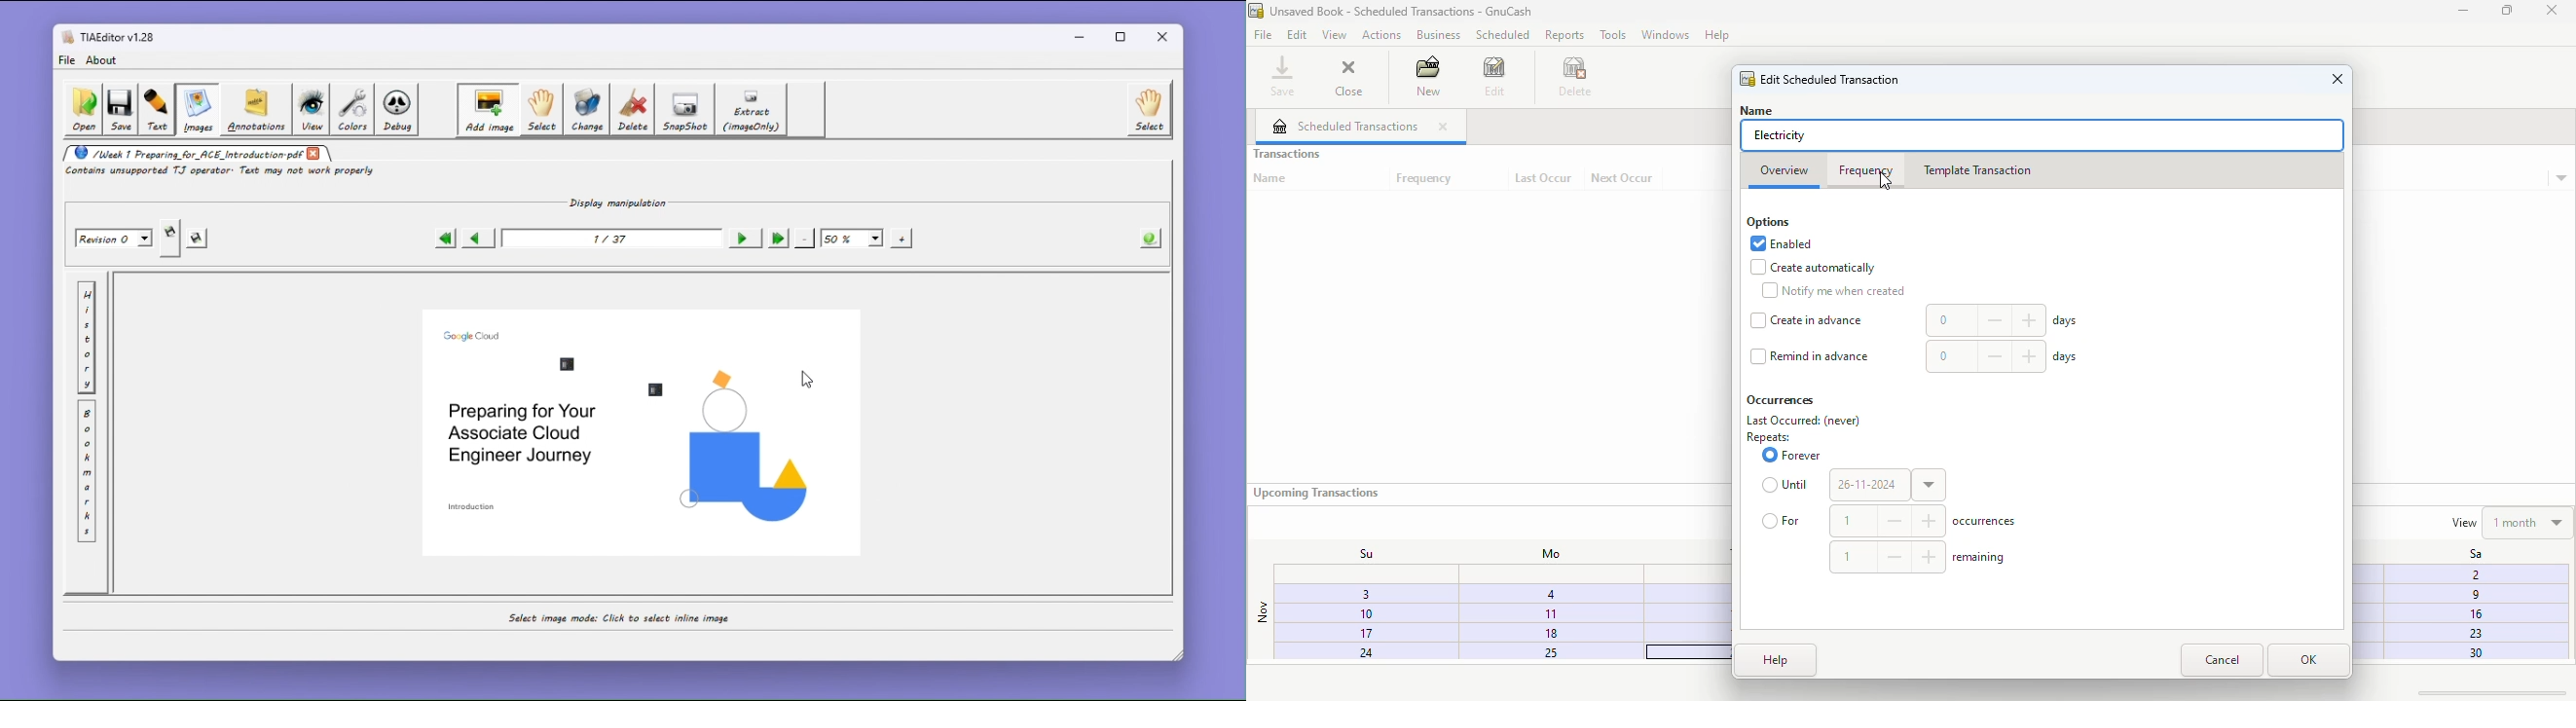  I want to click on reports, so click(1565, 34).